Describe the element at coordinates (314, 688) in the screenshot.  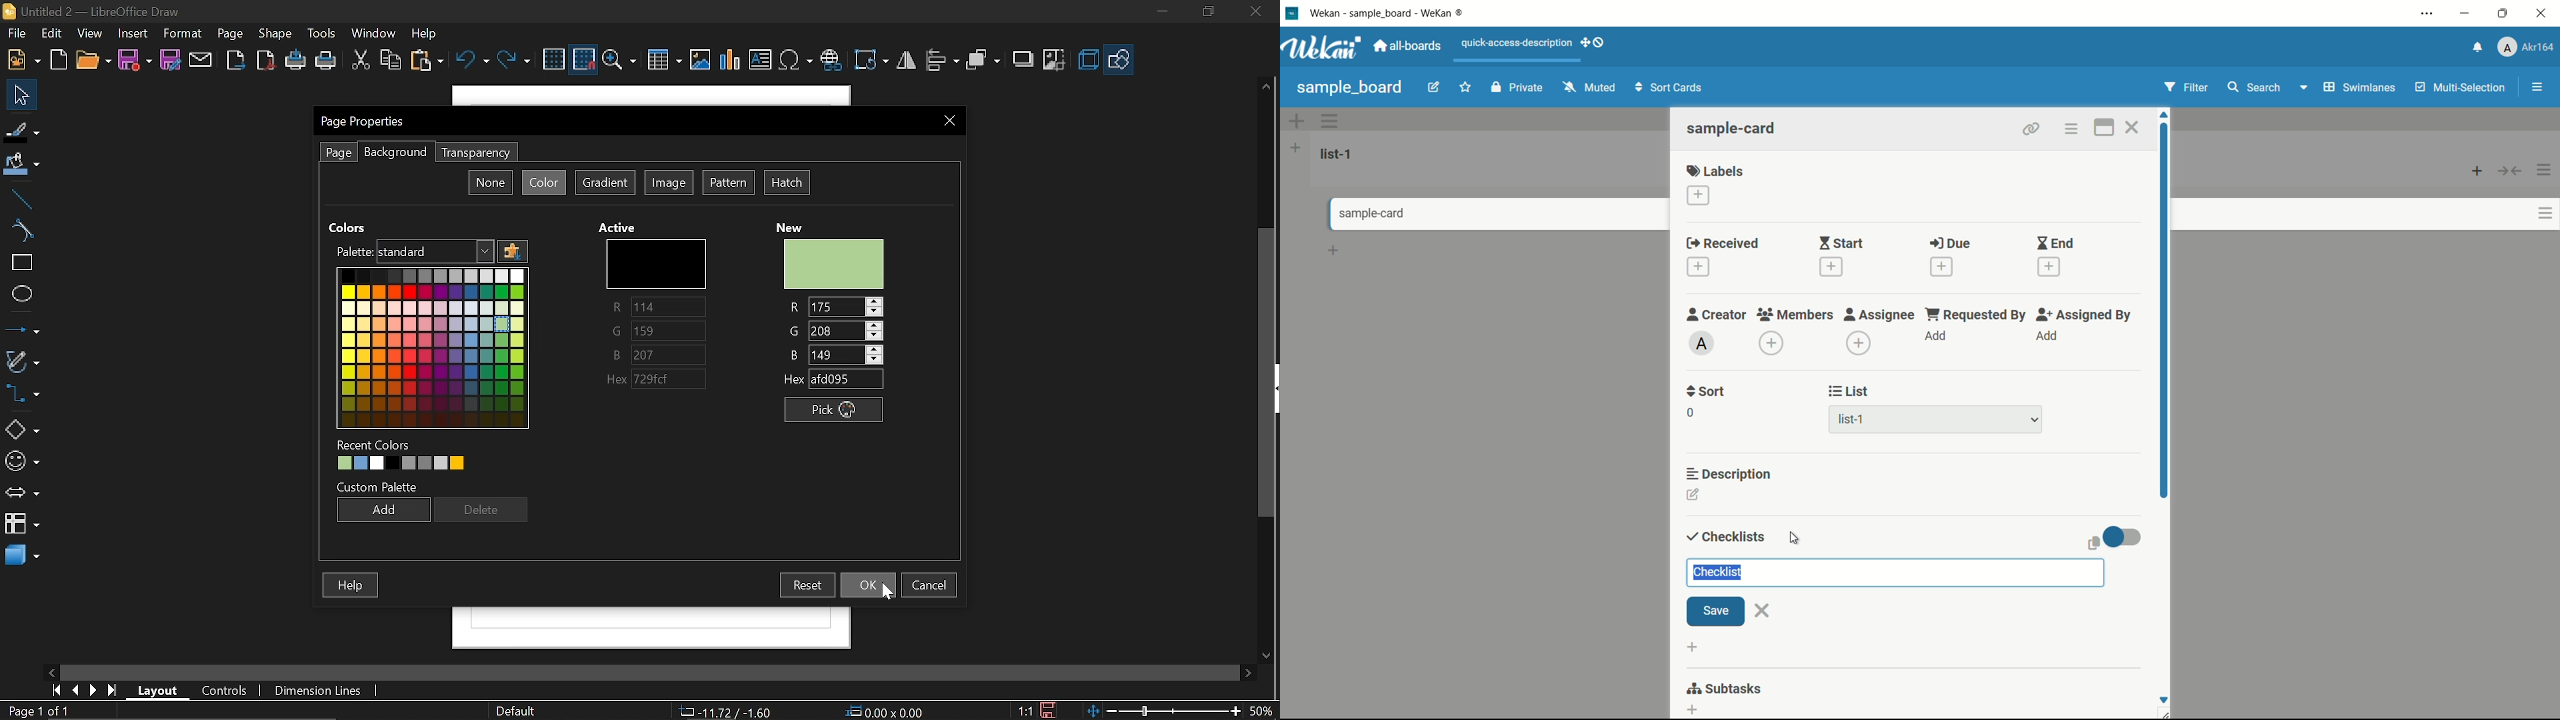
I see `Dimension lines` at that location.